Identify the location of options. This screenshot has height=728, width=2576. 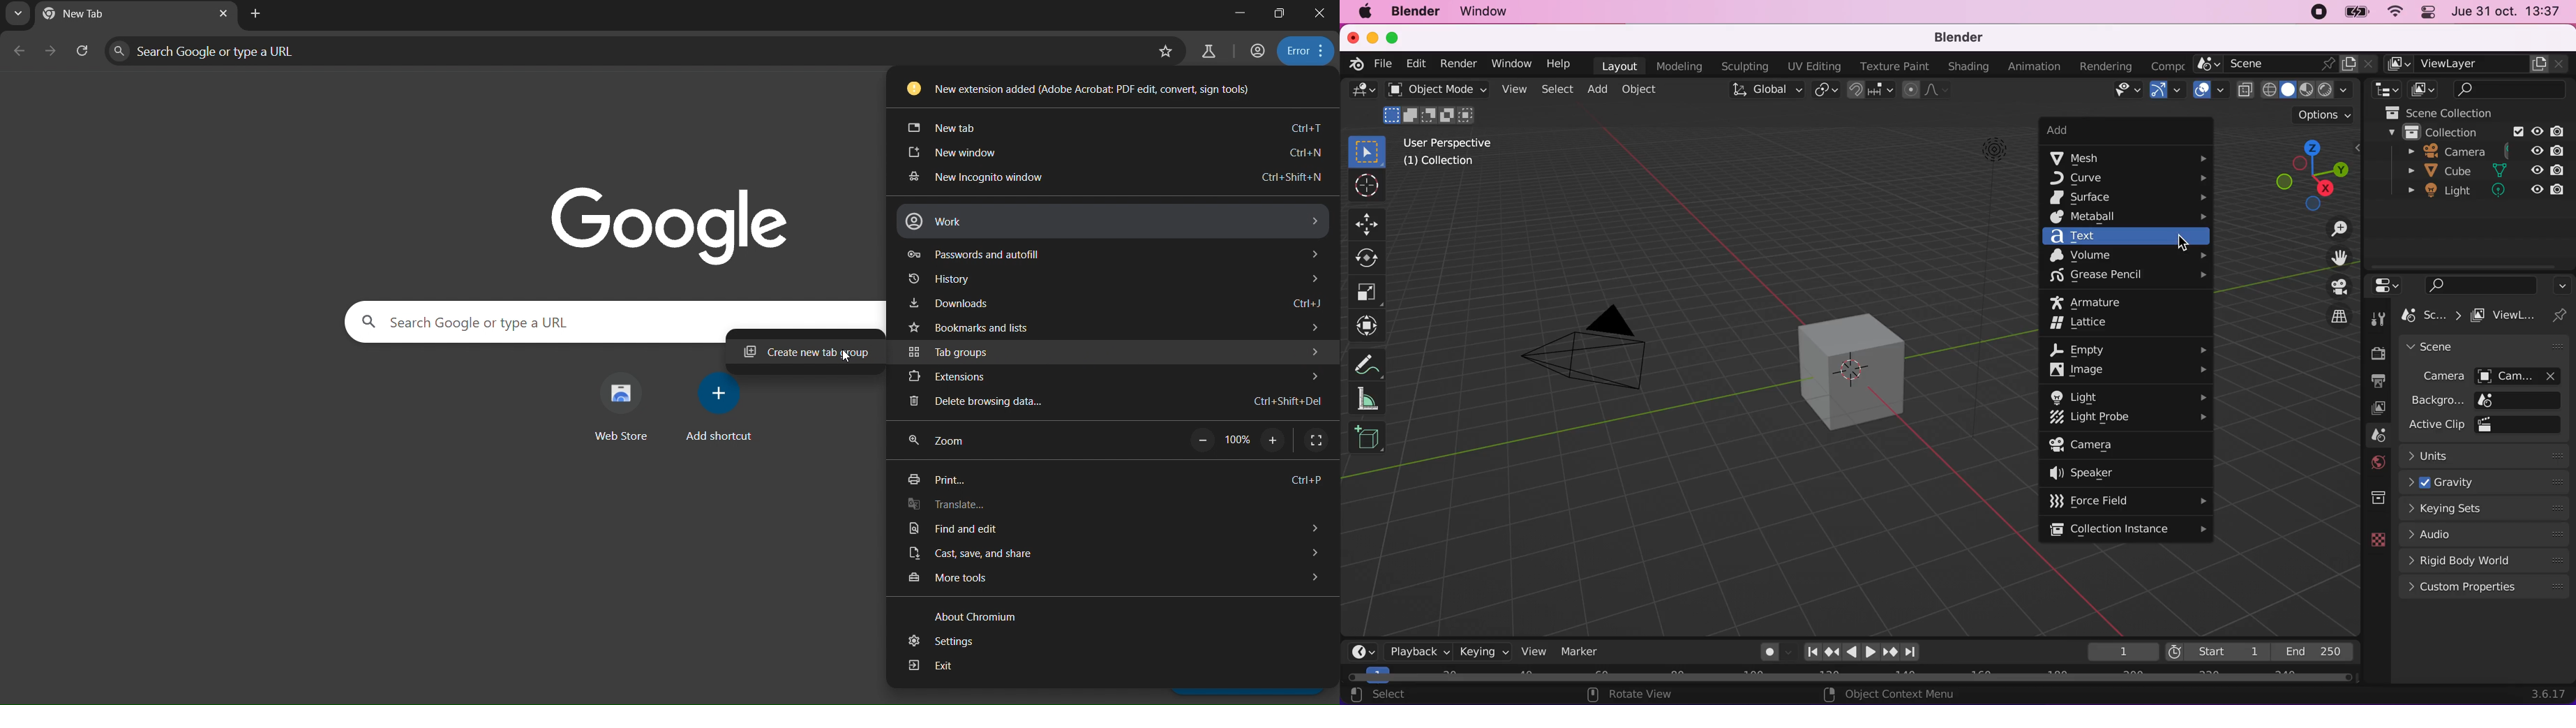
(2562, 283).